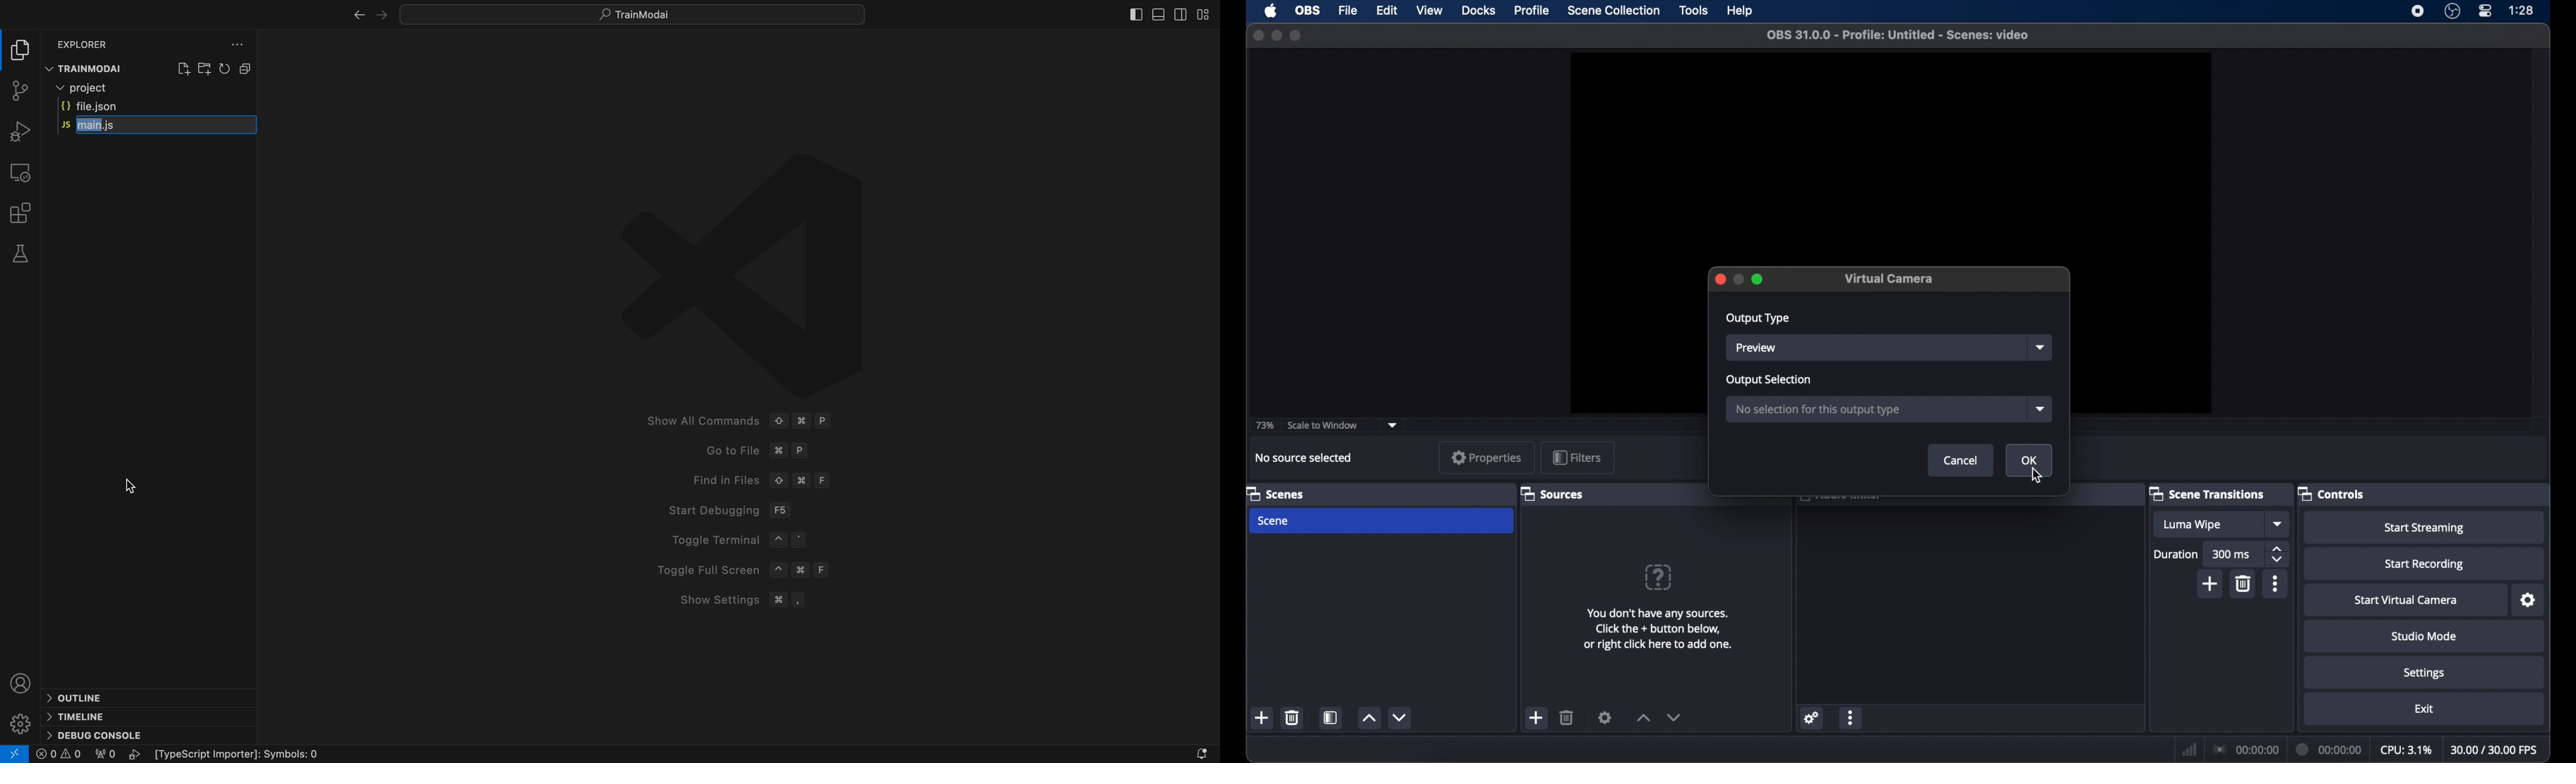  I want to click on properties, so click(1486, 457).